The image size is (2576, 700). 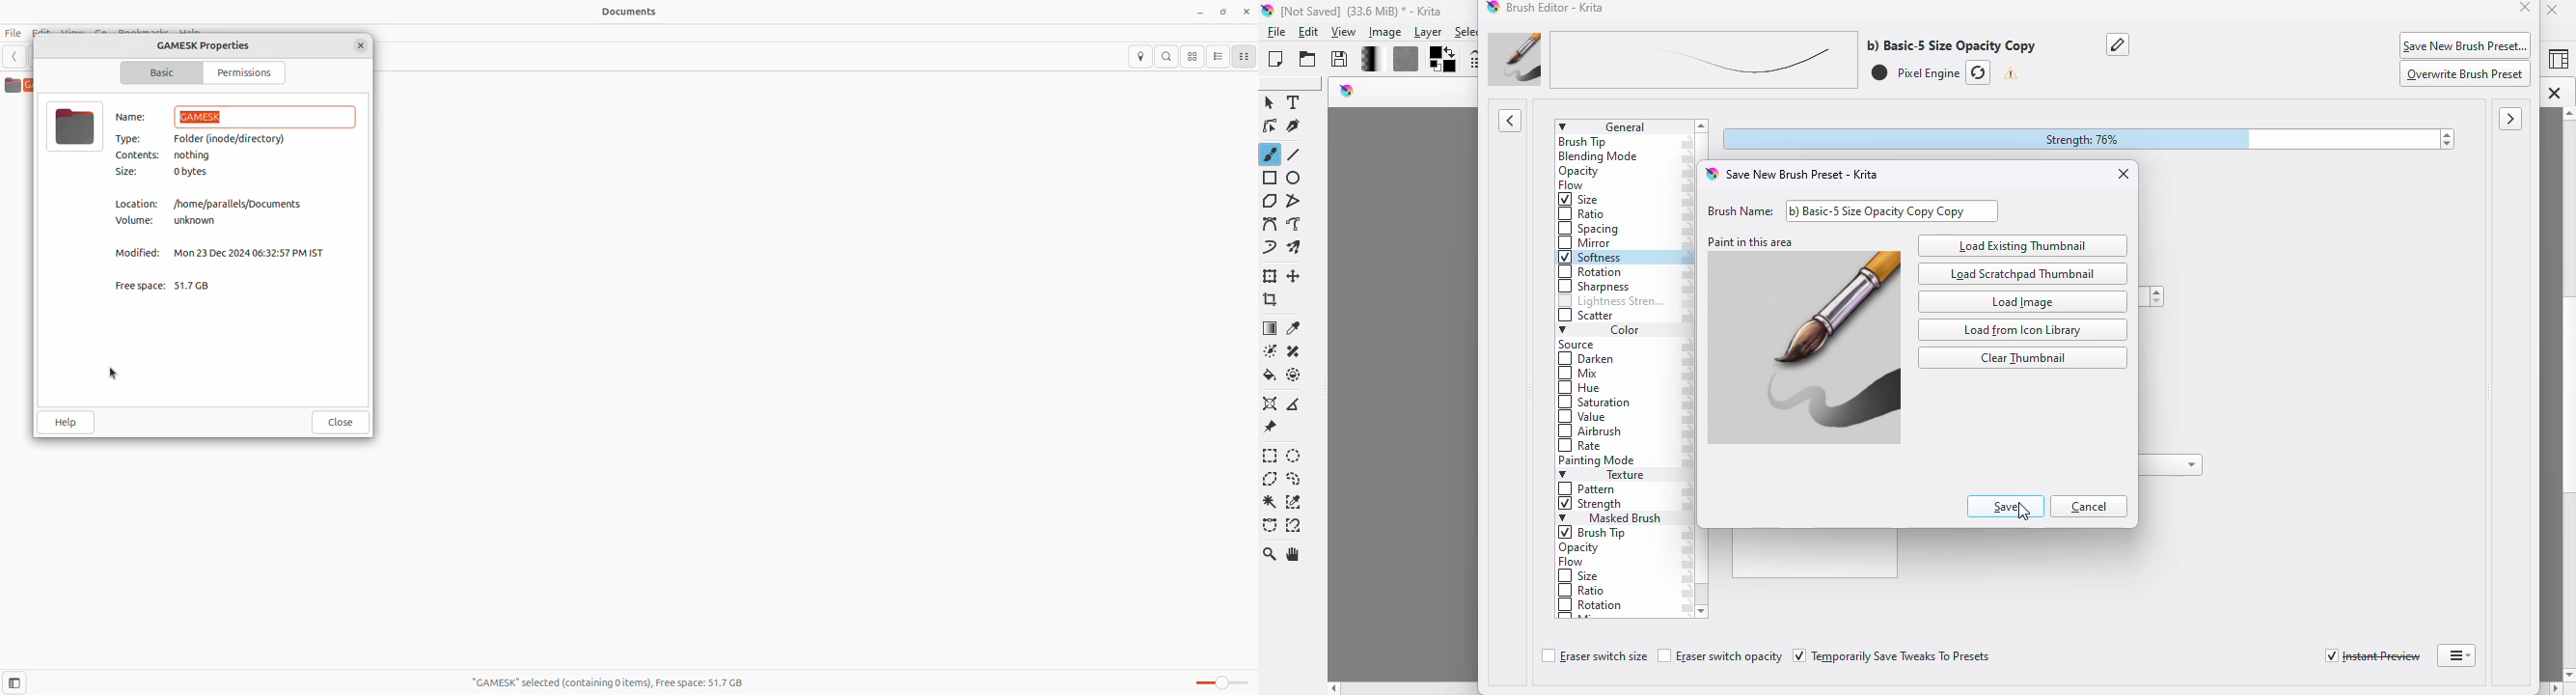 I want to click on save, so click(x=2004, y=507).